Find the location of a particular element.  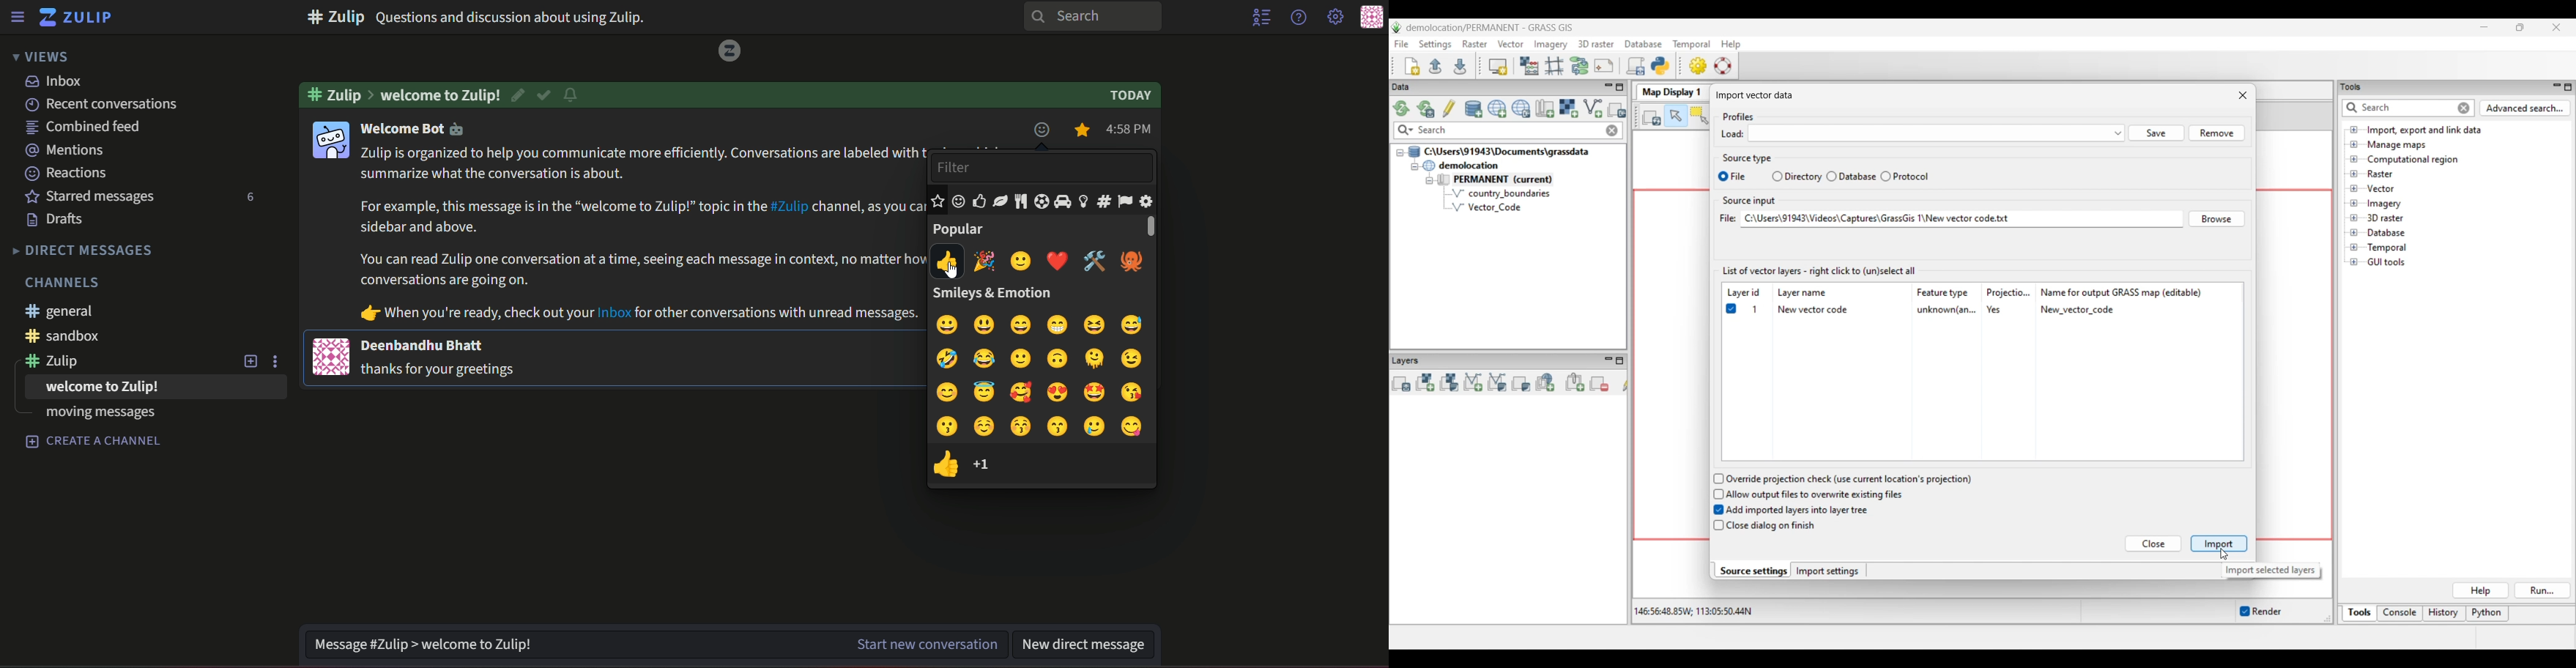

Zulip is organised to help you communicate more efficiently. Conversations are labelled with topics with summarise what the conversation is about. For example, this message is in the "welcome to Zulip" topic in the #zulip channel, as you can see the left side bar and above. You can read Zulip one conversation at a time, seeing each message in context, no matter how many other conversations are going on is located at coordinates (639, 215).